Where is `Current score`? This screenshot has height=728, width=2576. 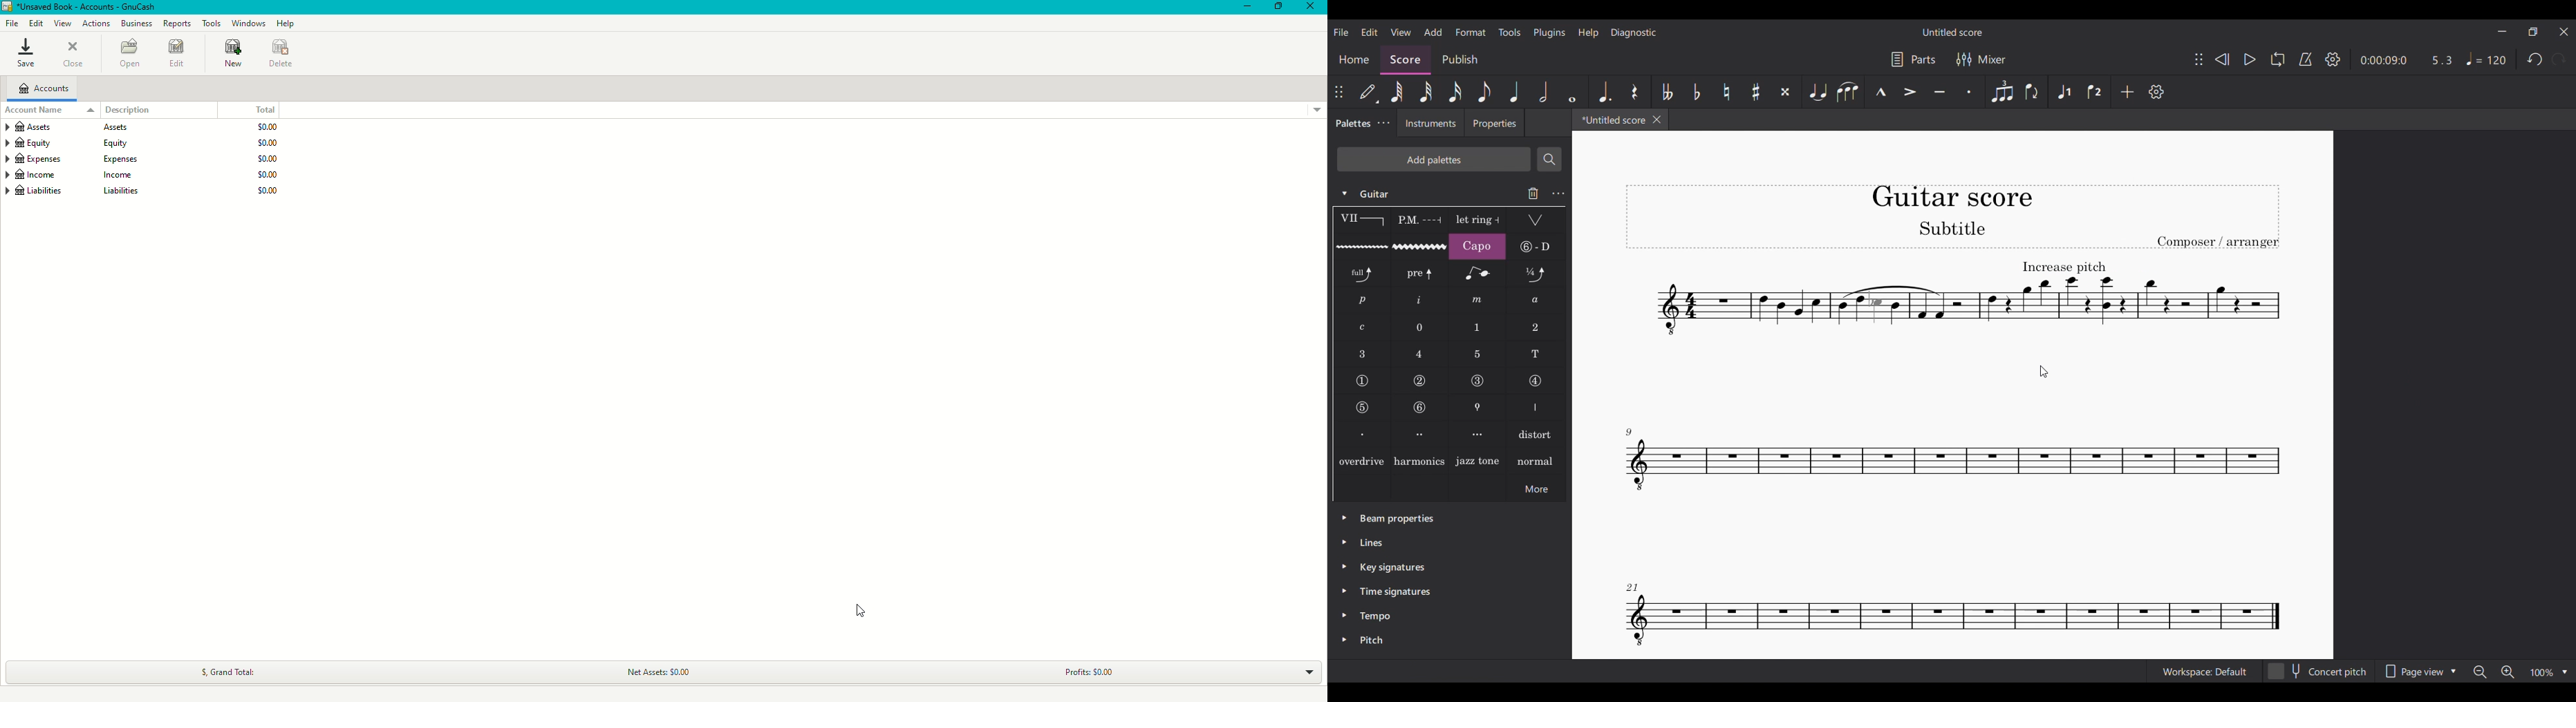
Current score is located at coordinates (1953, 500).